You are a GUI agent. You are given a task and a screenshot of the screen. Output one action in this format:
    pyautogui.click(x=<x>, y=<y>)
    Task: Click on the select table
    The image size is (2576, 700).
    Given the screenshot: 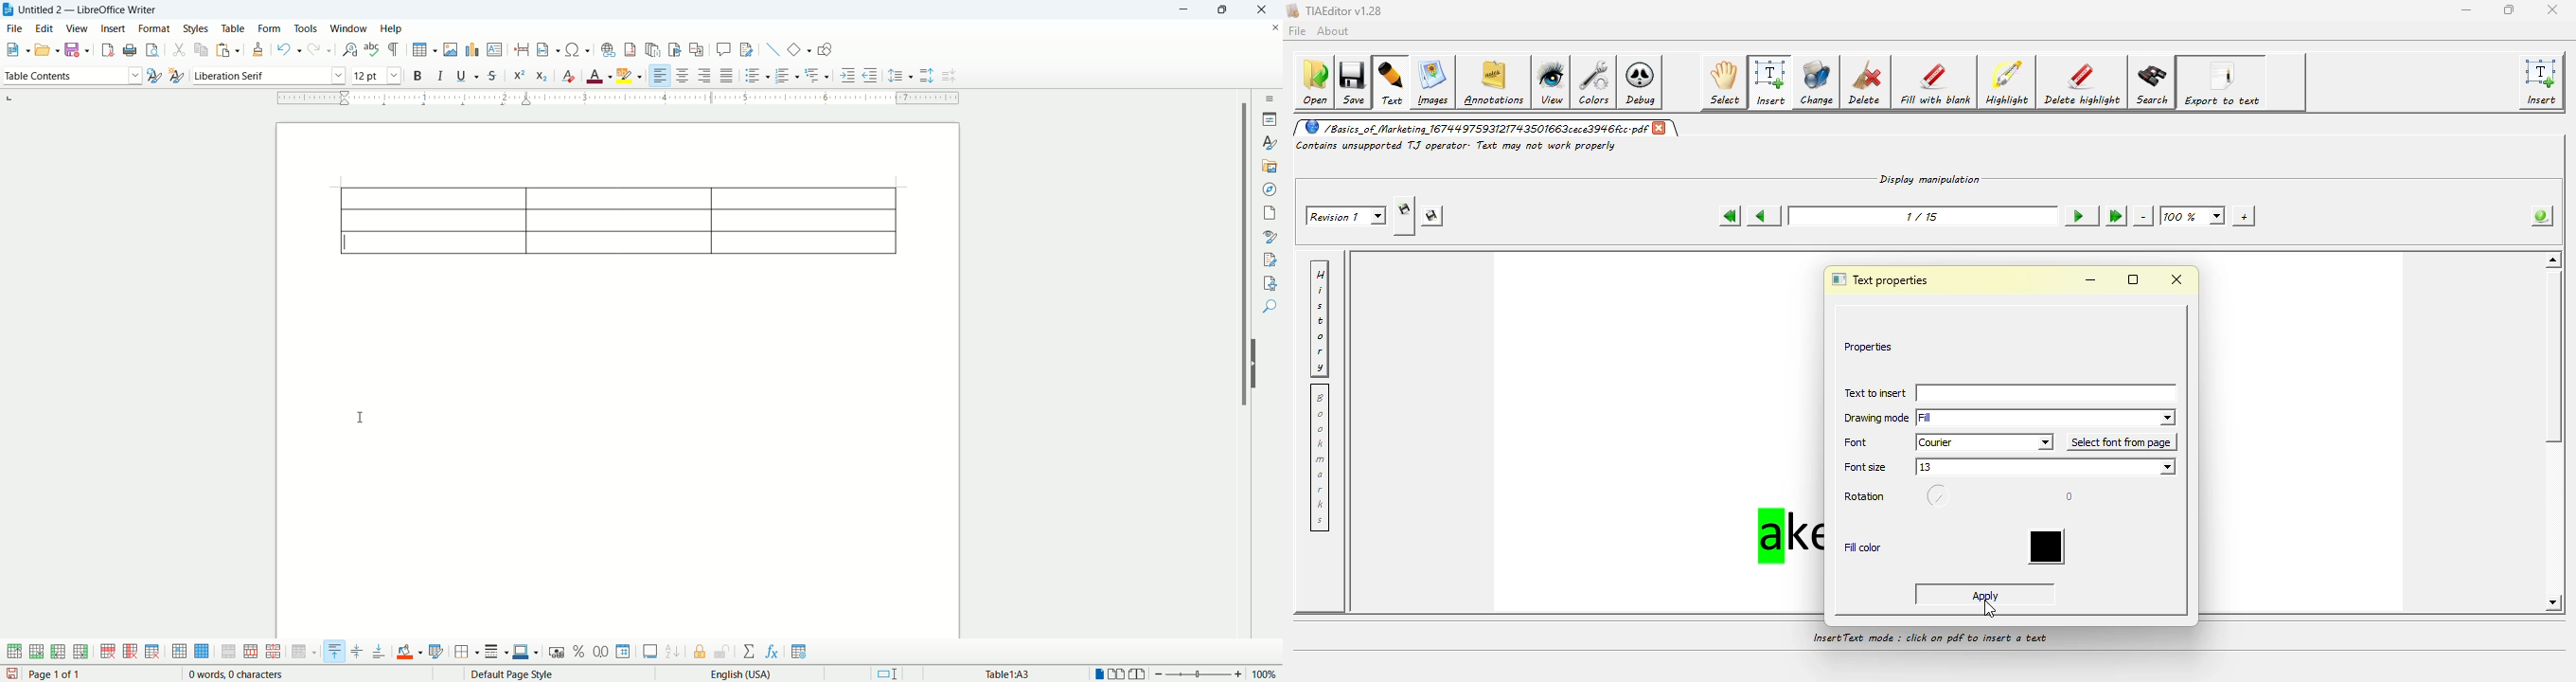 What is the action you would take?
    pyautogui.click(x=202, y=651)
    